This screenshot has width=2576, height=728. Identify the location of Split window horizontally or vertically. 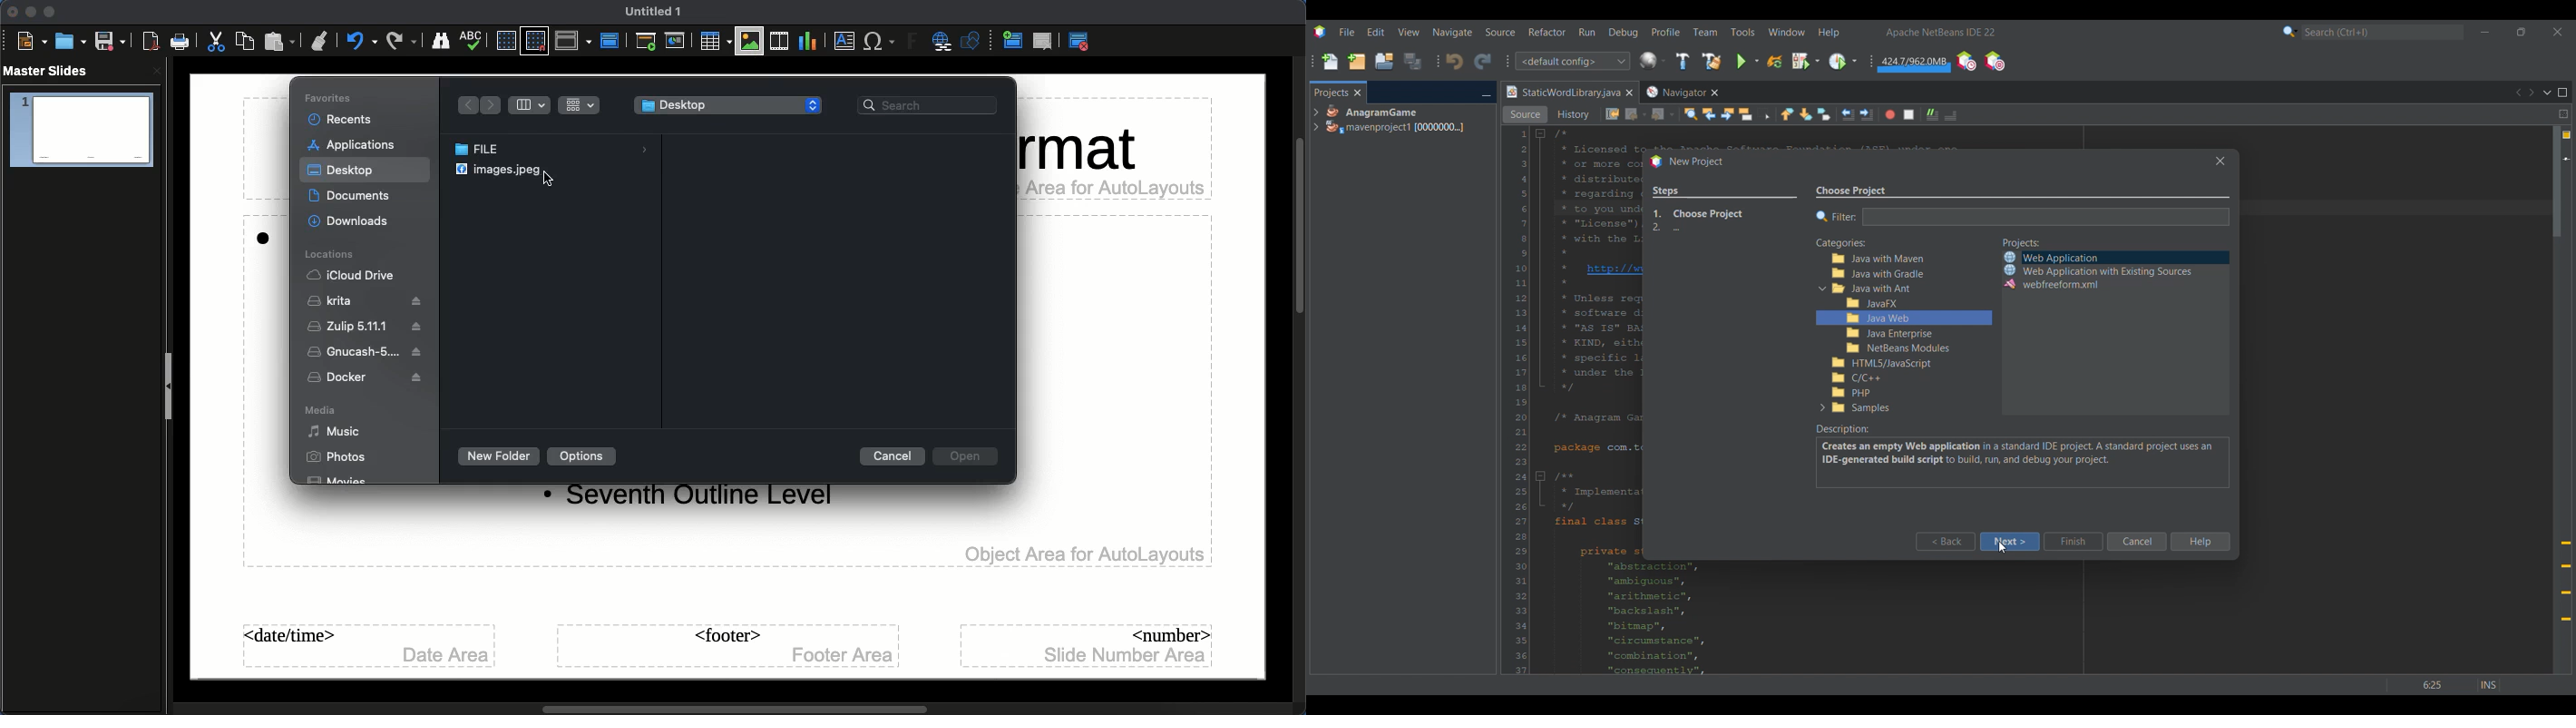
(2564, 114).